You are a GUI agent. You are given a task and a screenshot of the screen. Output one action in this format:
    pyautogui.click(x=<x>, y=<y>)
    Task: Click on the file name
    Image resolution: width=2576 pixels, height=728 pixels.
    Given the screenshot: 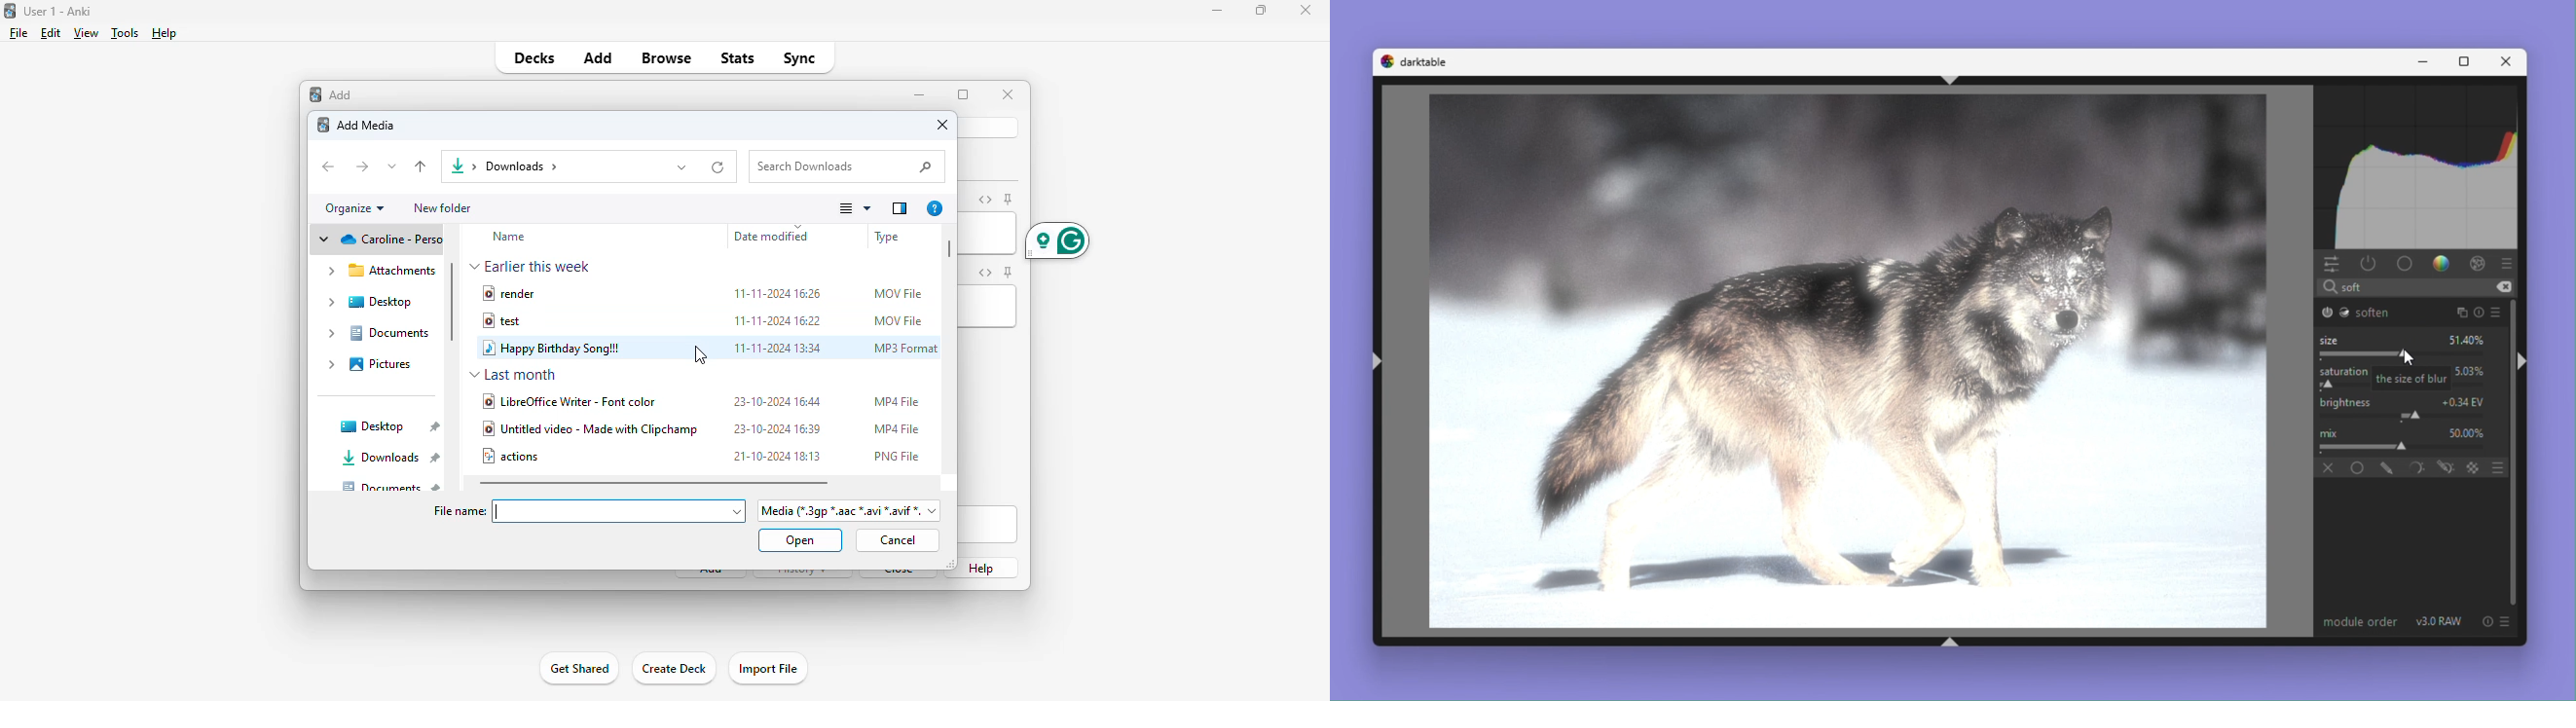 What is the action you would take?
    pyautogui.click(x=456, y=512)
    